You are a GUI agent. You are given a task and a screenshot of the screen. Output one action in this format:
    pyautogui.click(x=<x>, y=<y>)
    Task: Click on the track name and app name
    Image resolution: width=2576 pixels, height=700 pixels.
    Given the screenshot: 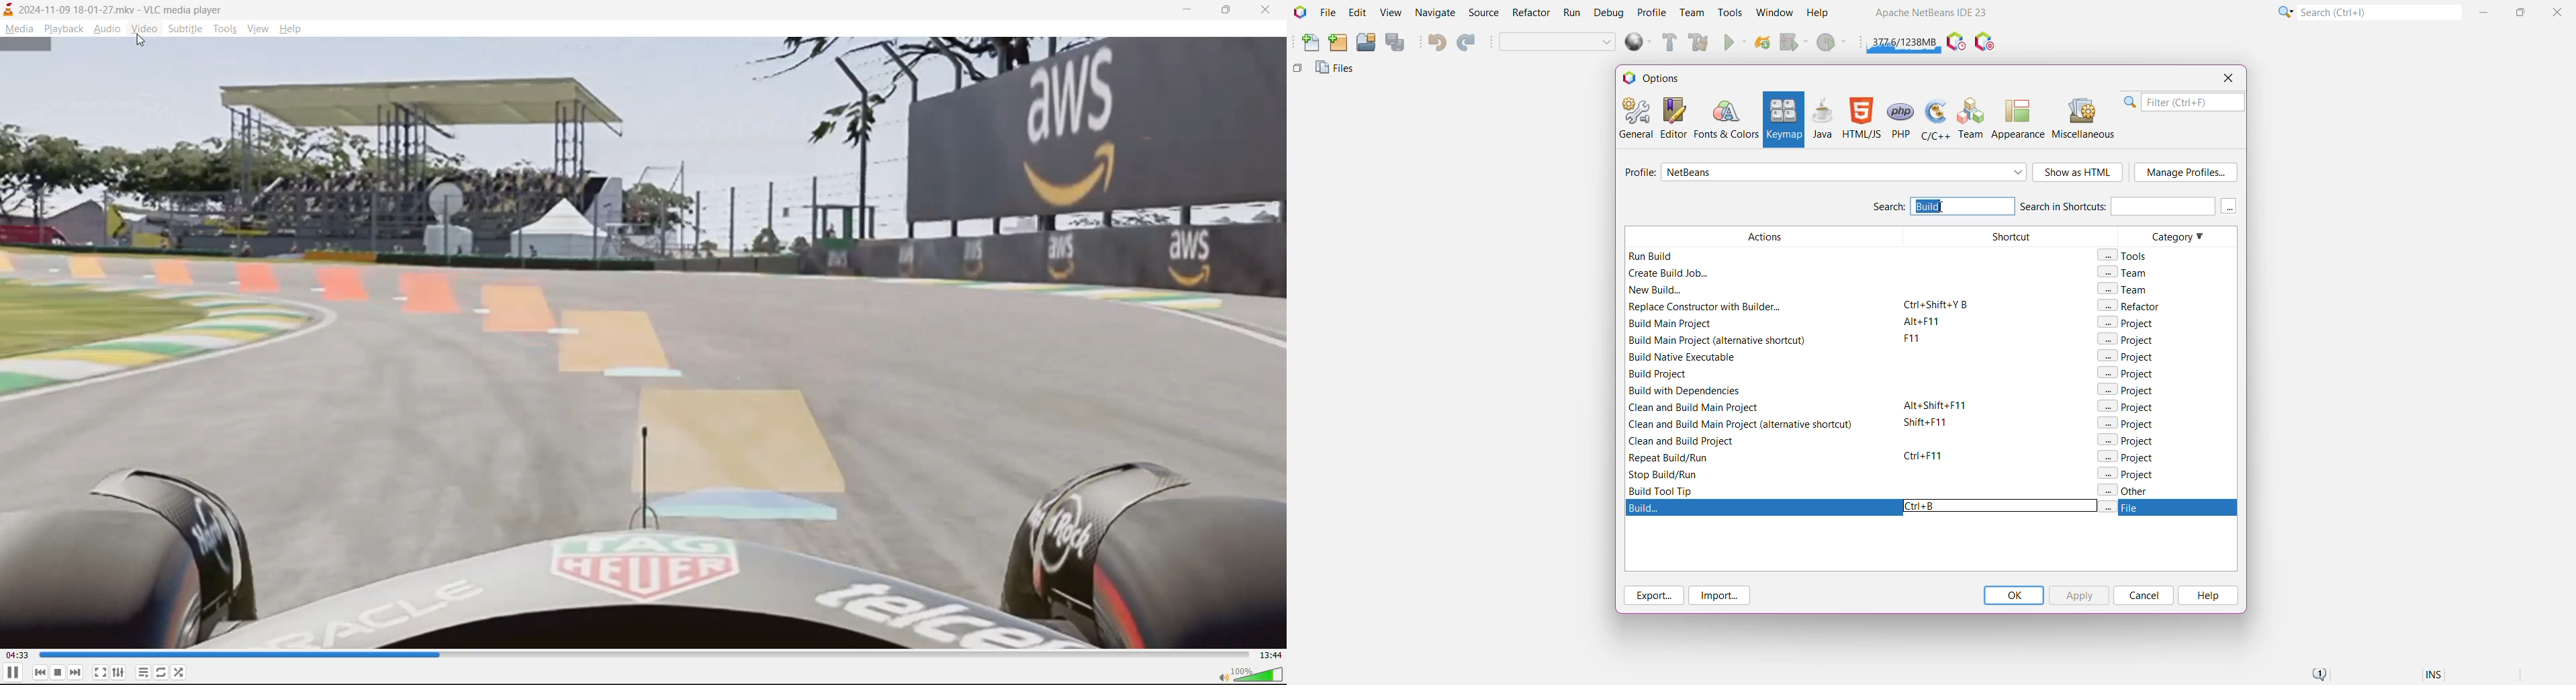 What is the action you would take?
    pyautogui.click(x=121, y=10)
    